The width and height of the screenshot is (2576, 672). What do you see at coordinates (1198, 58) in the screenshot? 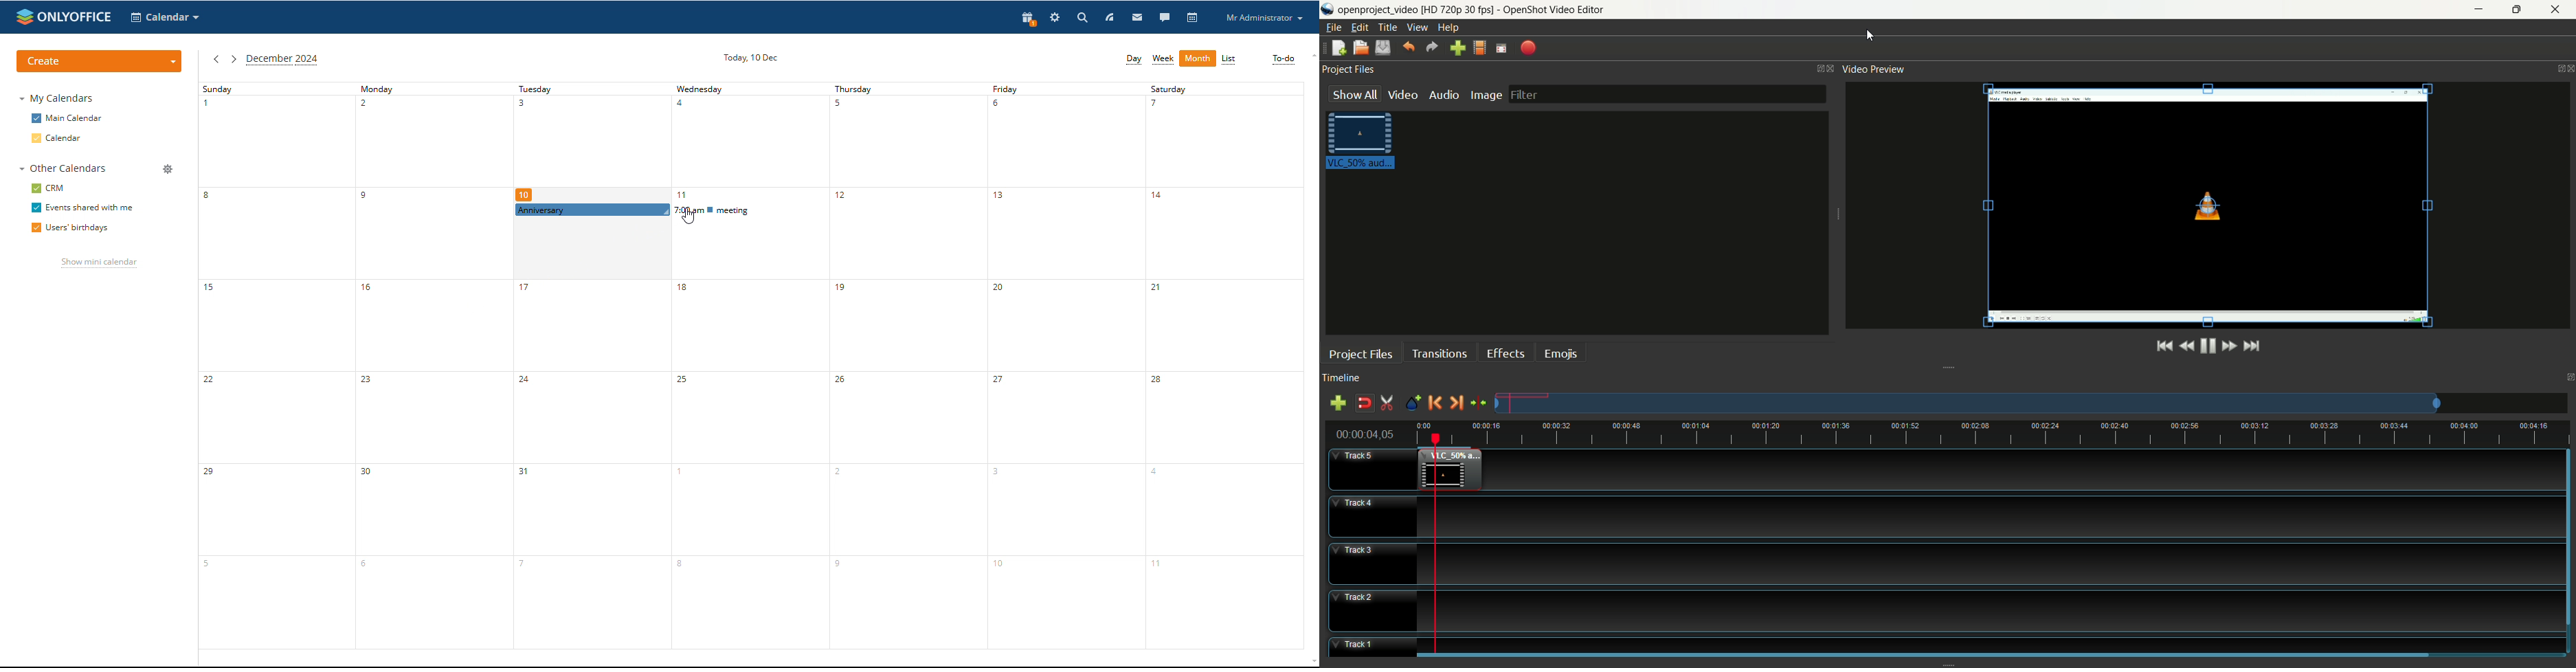
I see `month view` at bounding box center [1198, 58].